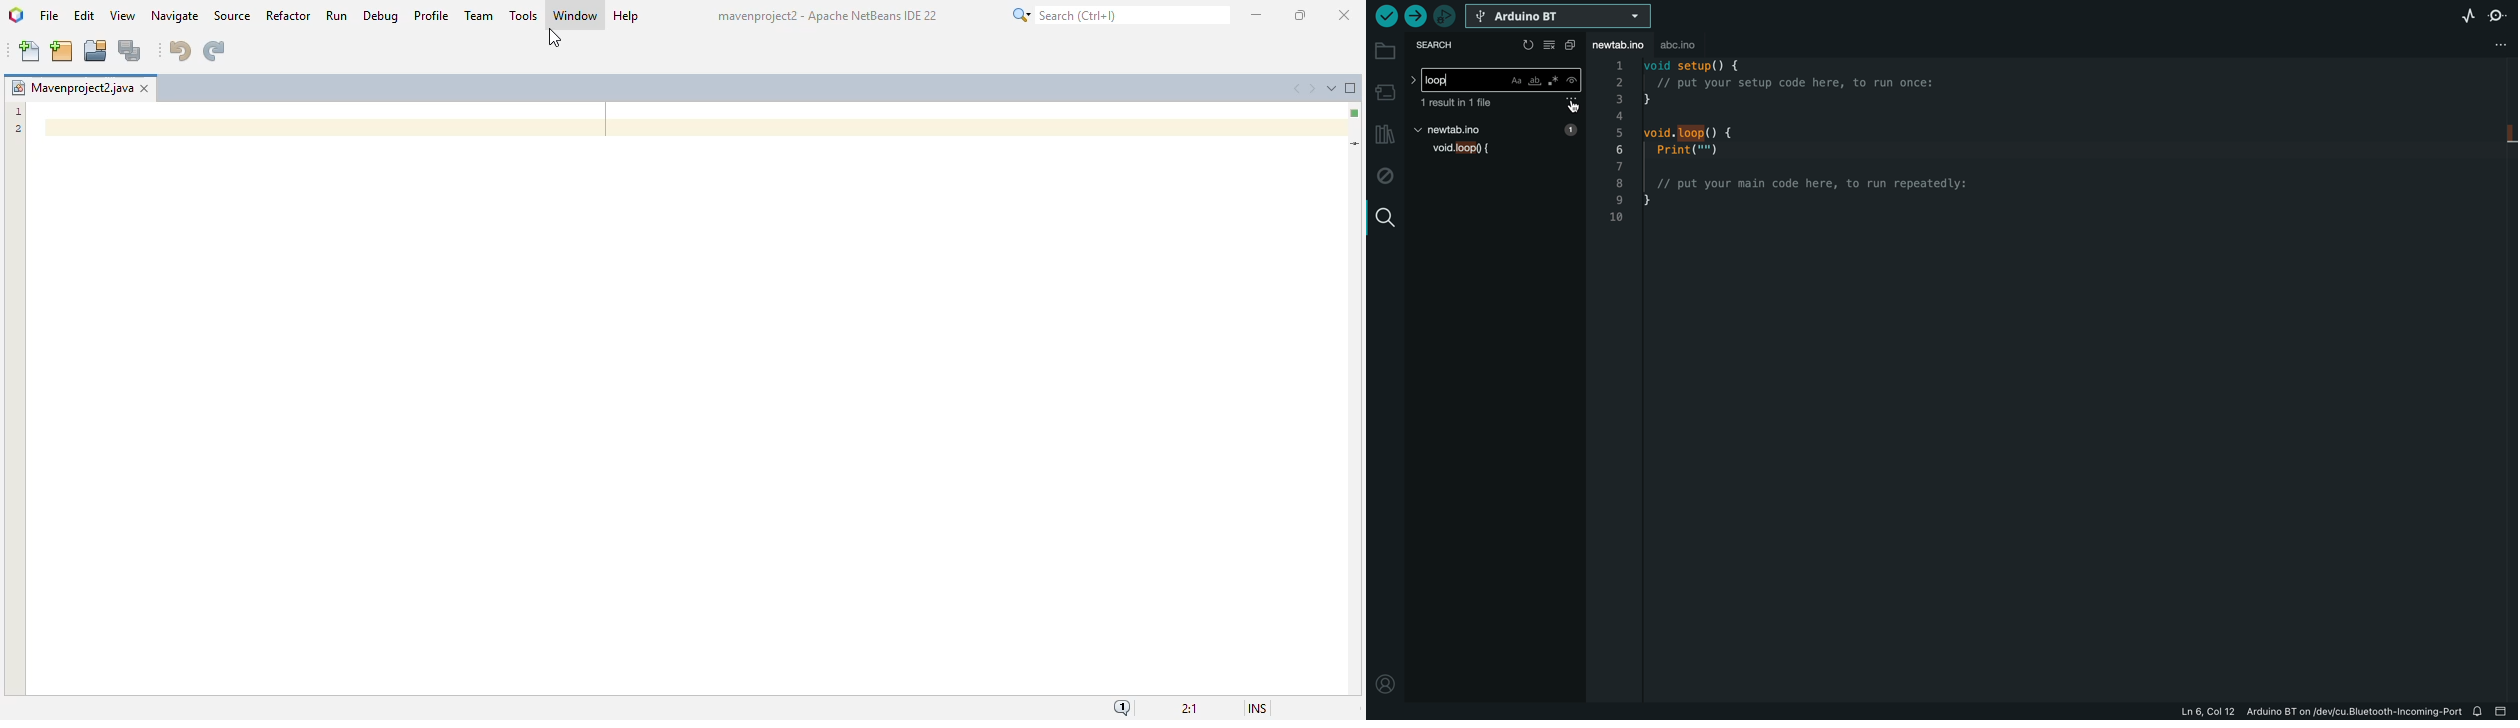 The width and height of the screenshot is (2520, 728). What do you see at coordinates (1189, 707) in the screenshot?
I see `magnification ratio` at bounding box center [1189, 707].